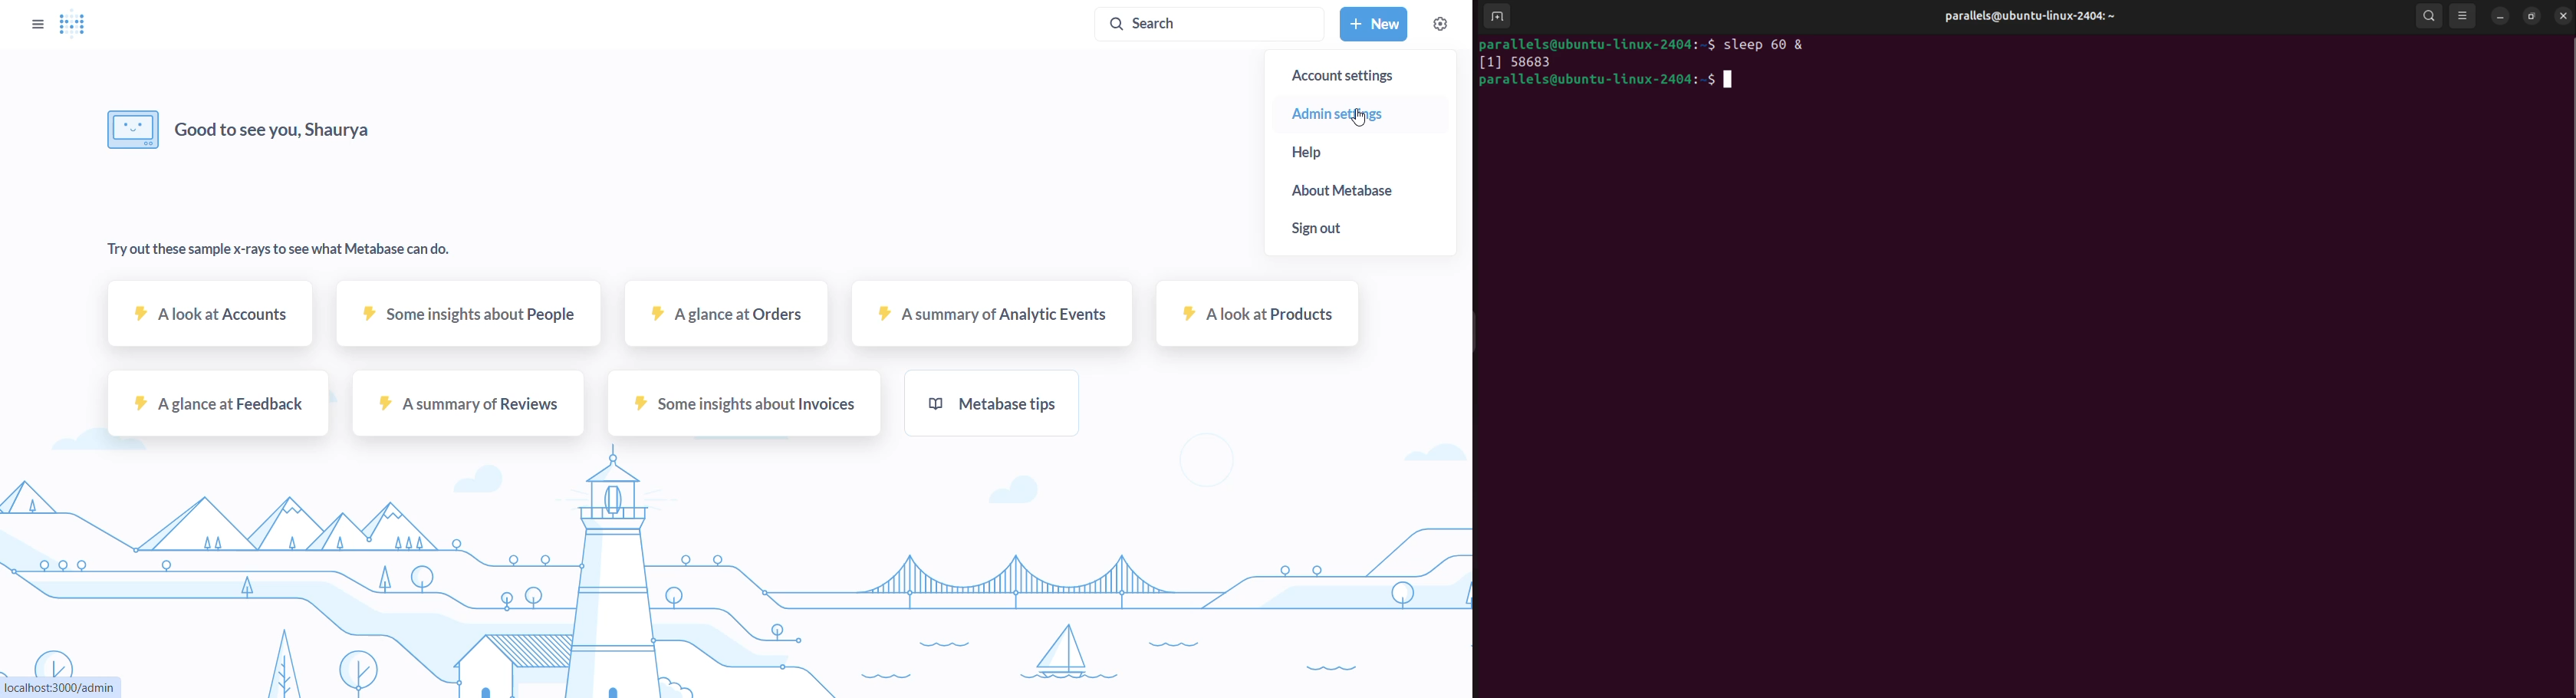 The height and width of the screenshot is (700, 2576). Describe the element at coordinates (75, 25) in the screenshot. I see `Logo` at that location.